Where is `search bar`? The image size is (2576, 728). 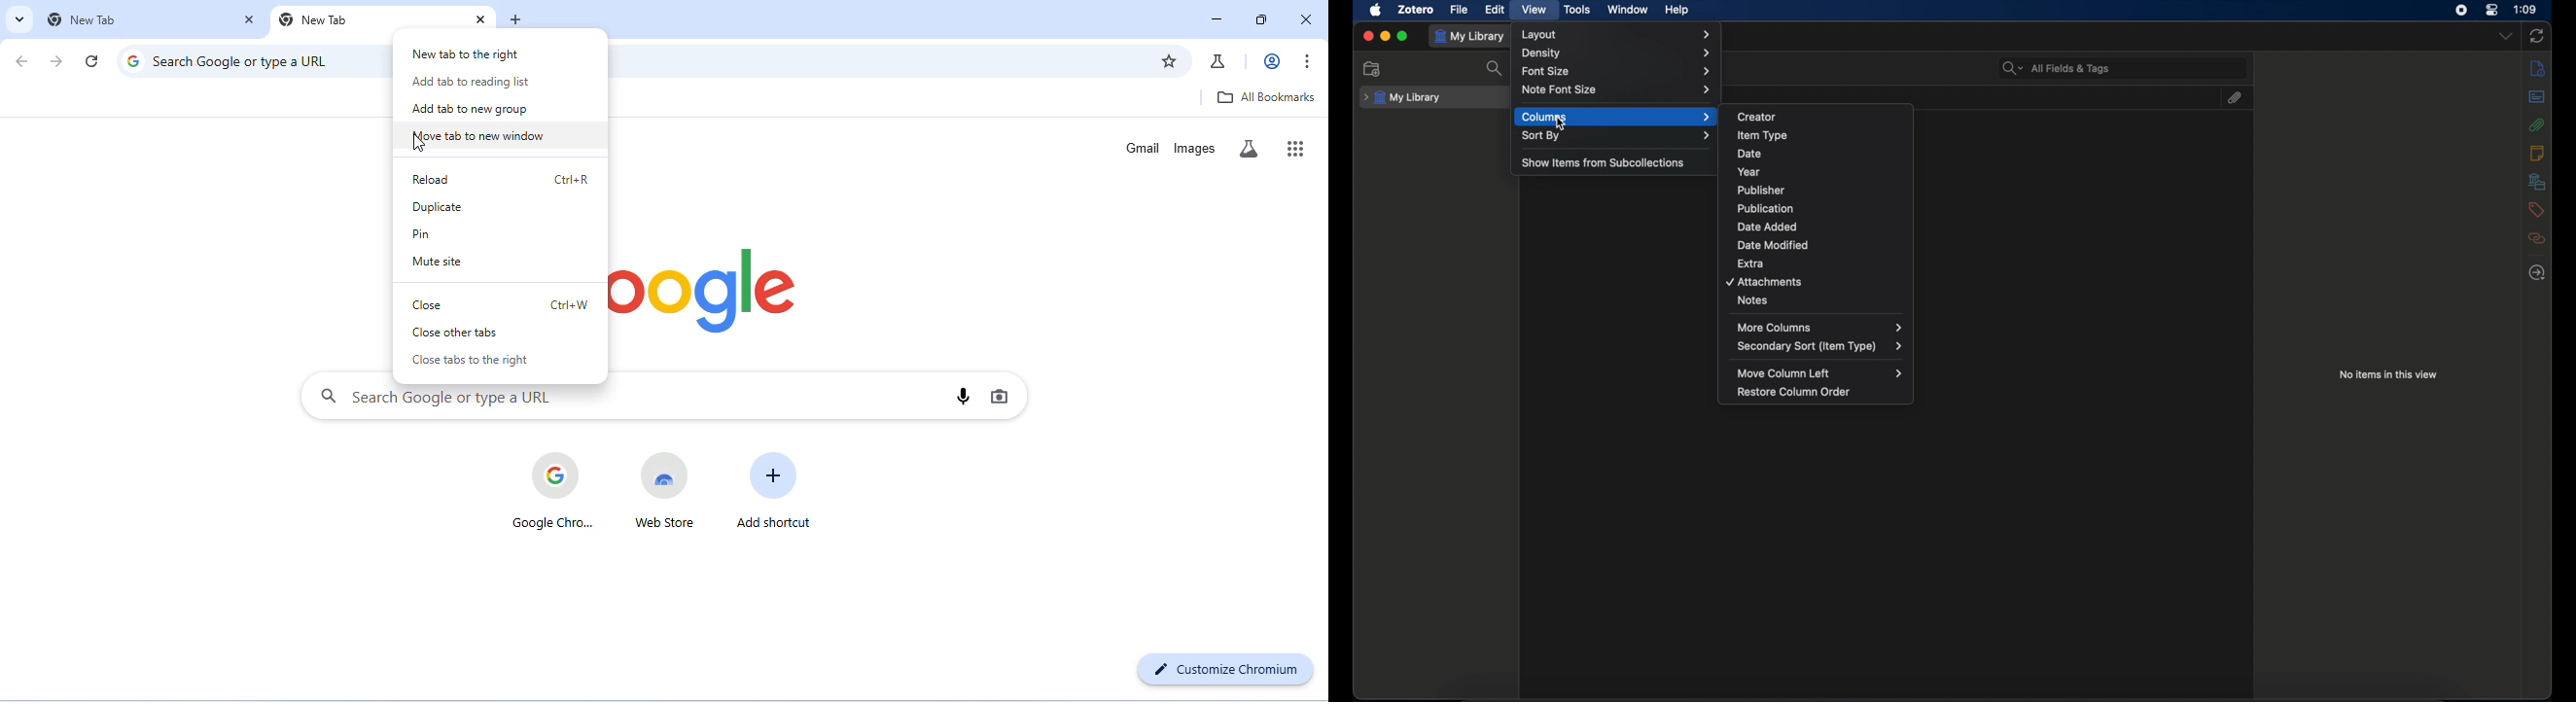 search bar is located at coordinates (2056, 67).